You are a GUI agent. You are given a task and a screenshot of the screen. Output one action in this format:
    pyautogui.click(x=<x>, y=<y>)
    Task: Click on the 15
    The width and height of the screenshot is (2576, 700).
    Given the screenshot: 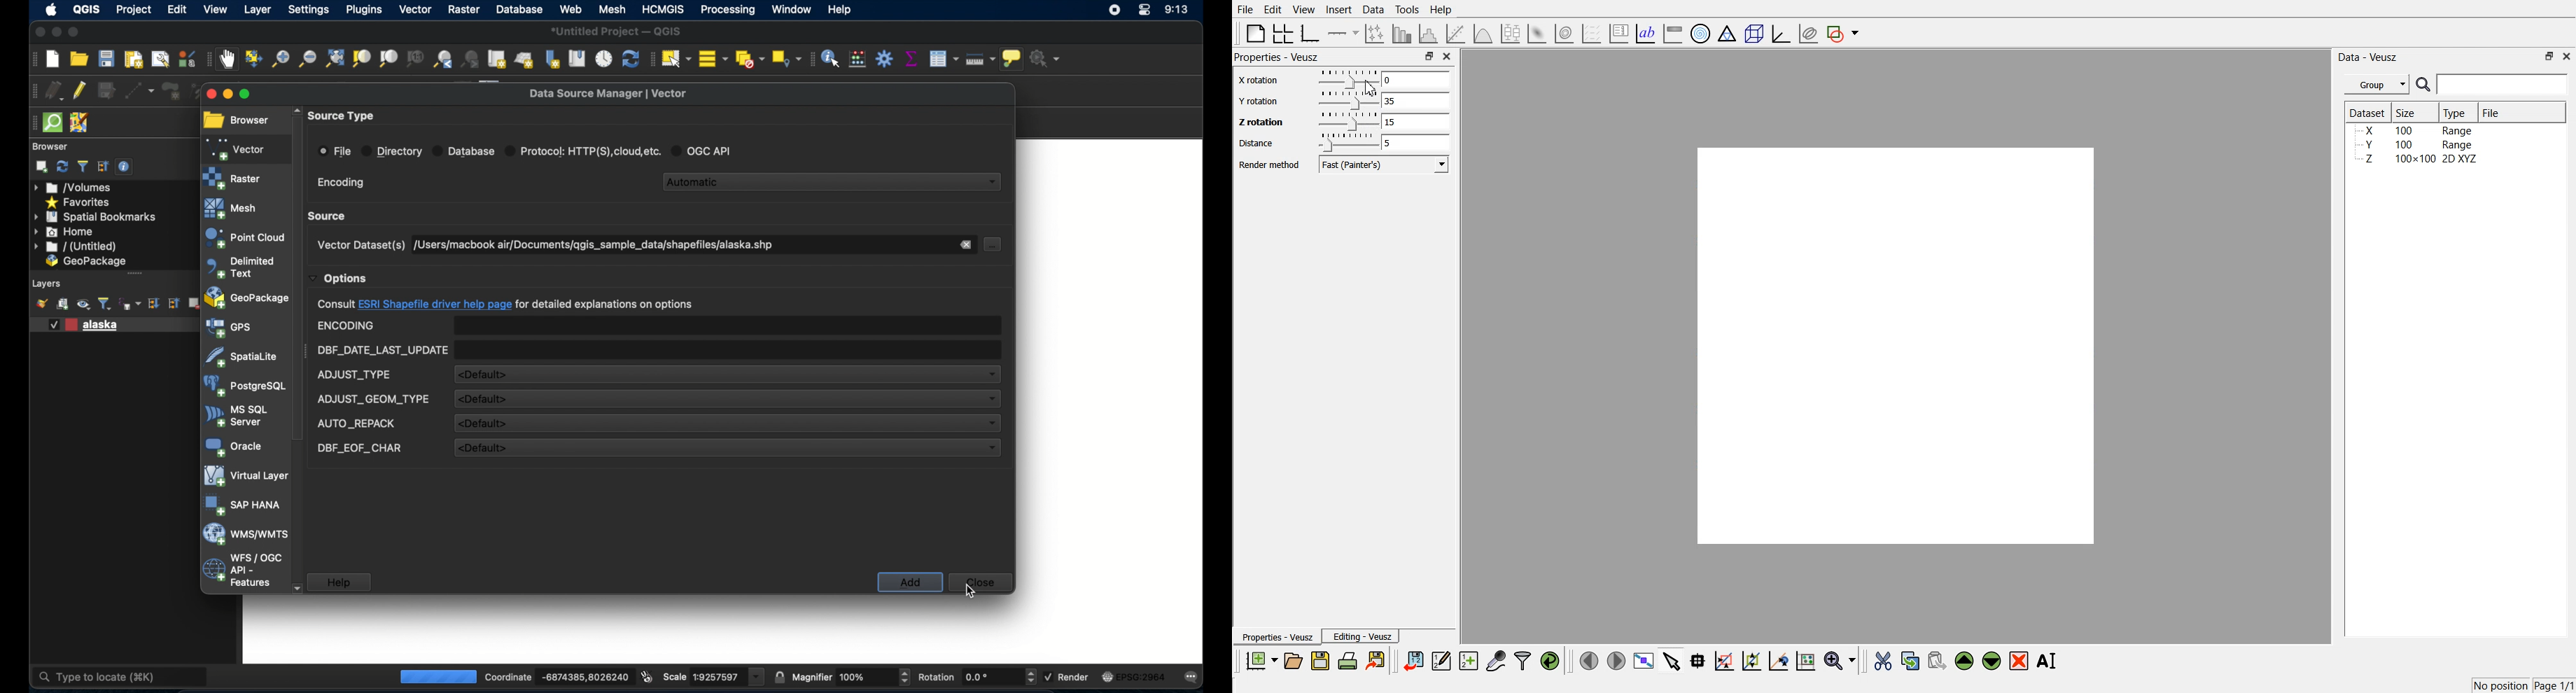 What is the action you would take?
    pyautogui.click(x=1416, y=121)
    